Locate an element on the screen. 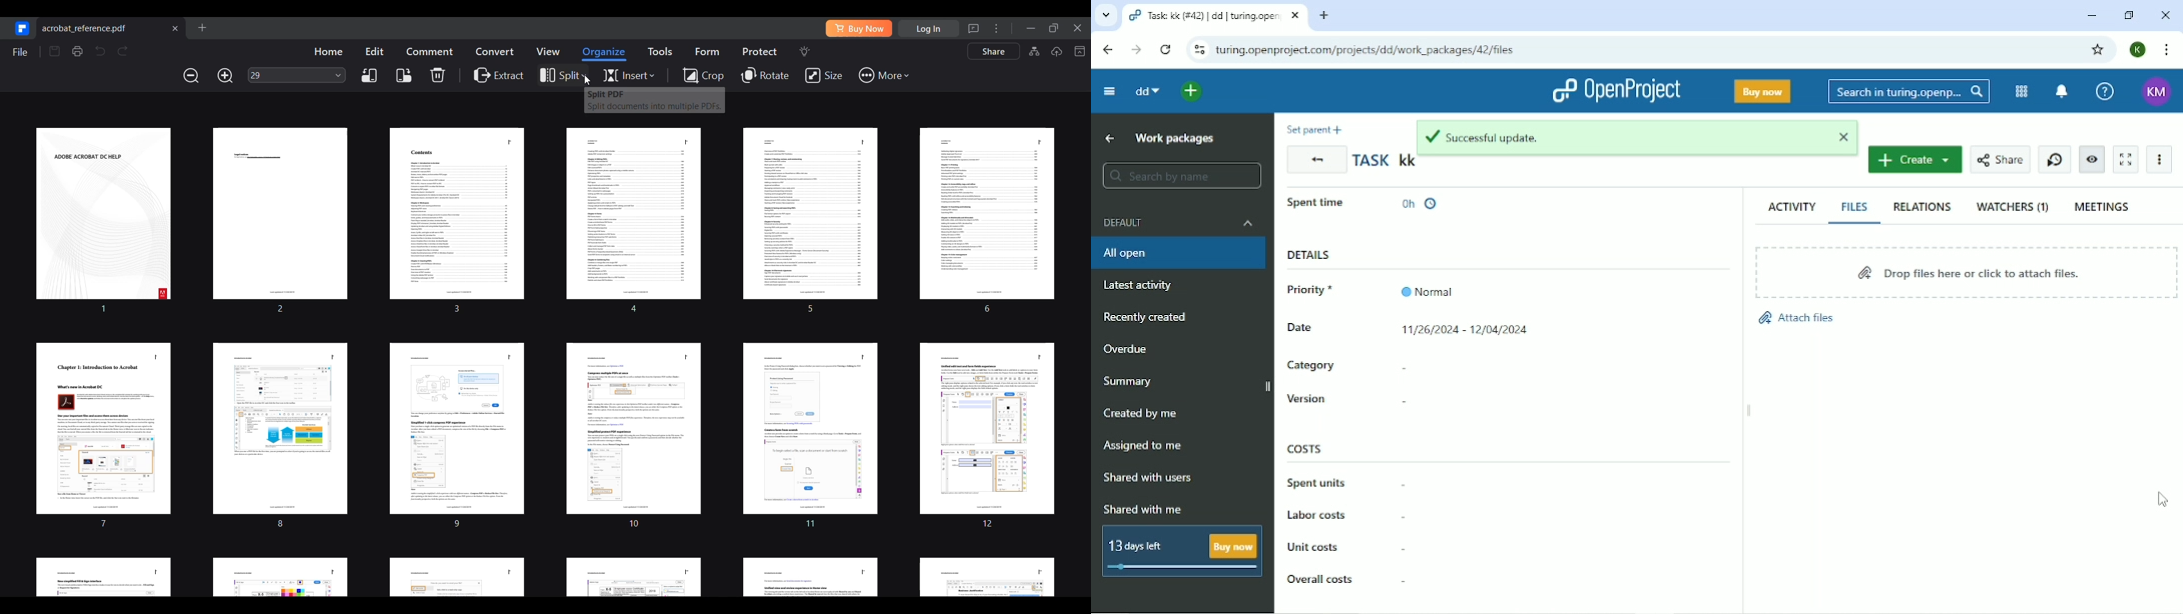 The image size is (2184, 616). Search tabs is located at coordinates (1105, 15).